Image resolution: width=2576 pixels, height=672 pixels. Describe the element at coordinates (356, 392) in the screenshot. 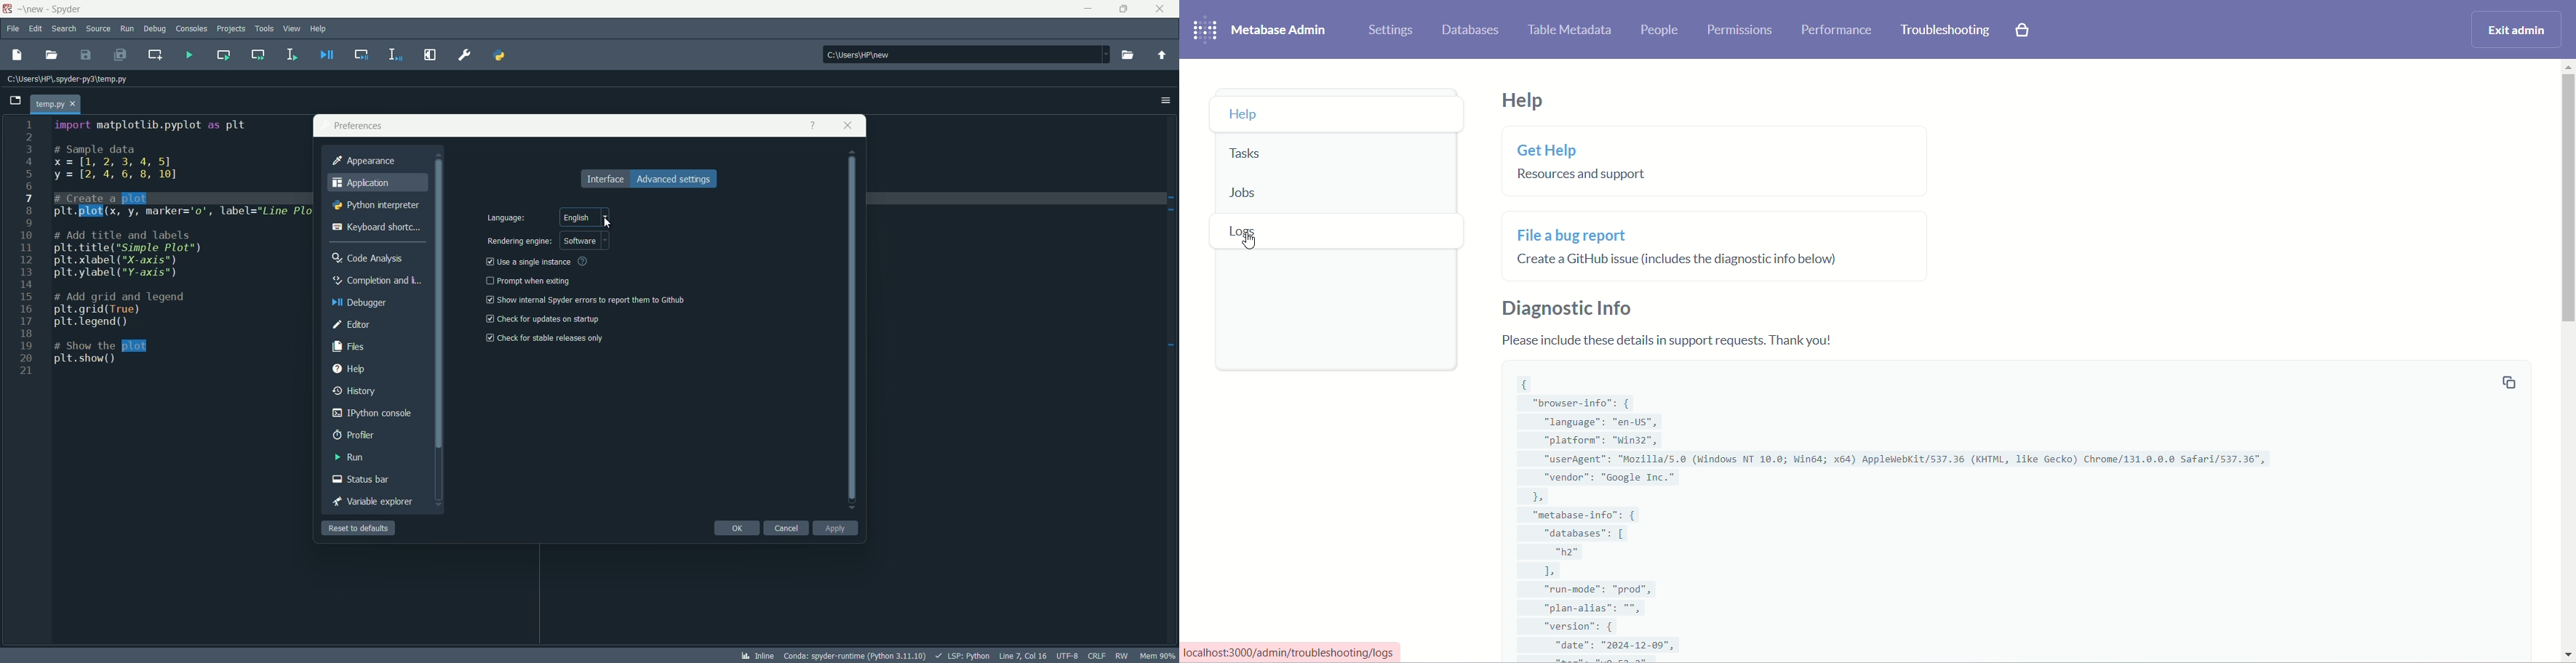

I see `history` at that location.